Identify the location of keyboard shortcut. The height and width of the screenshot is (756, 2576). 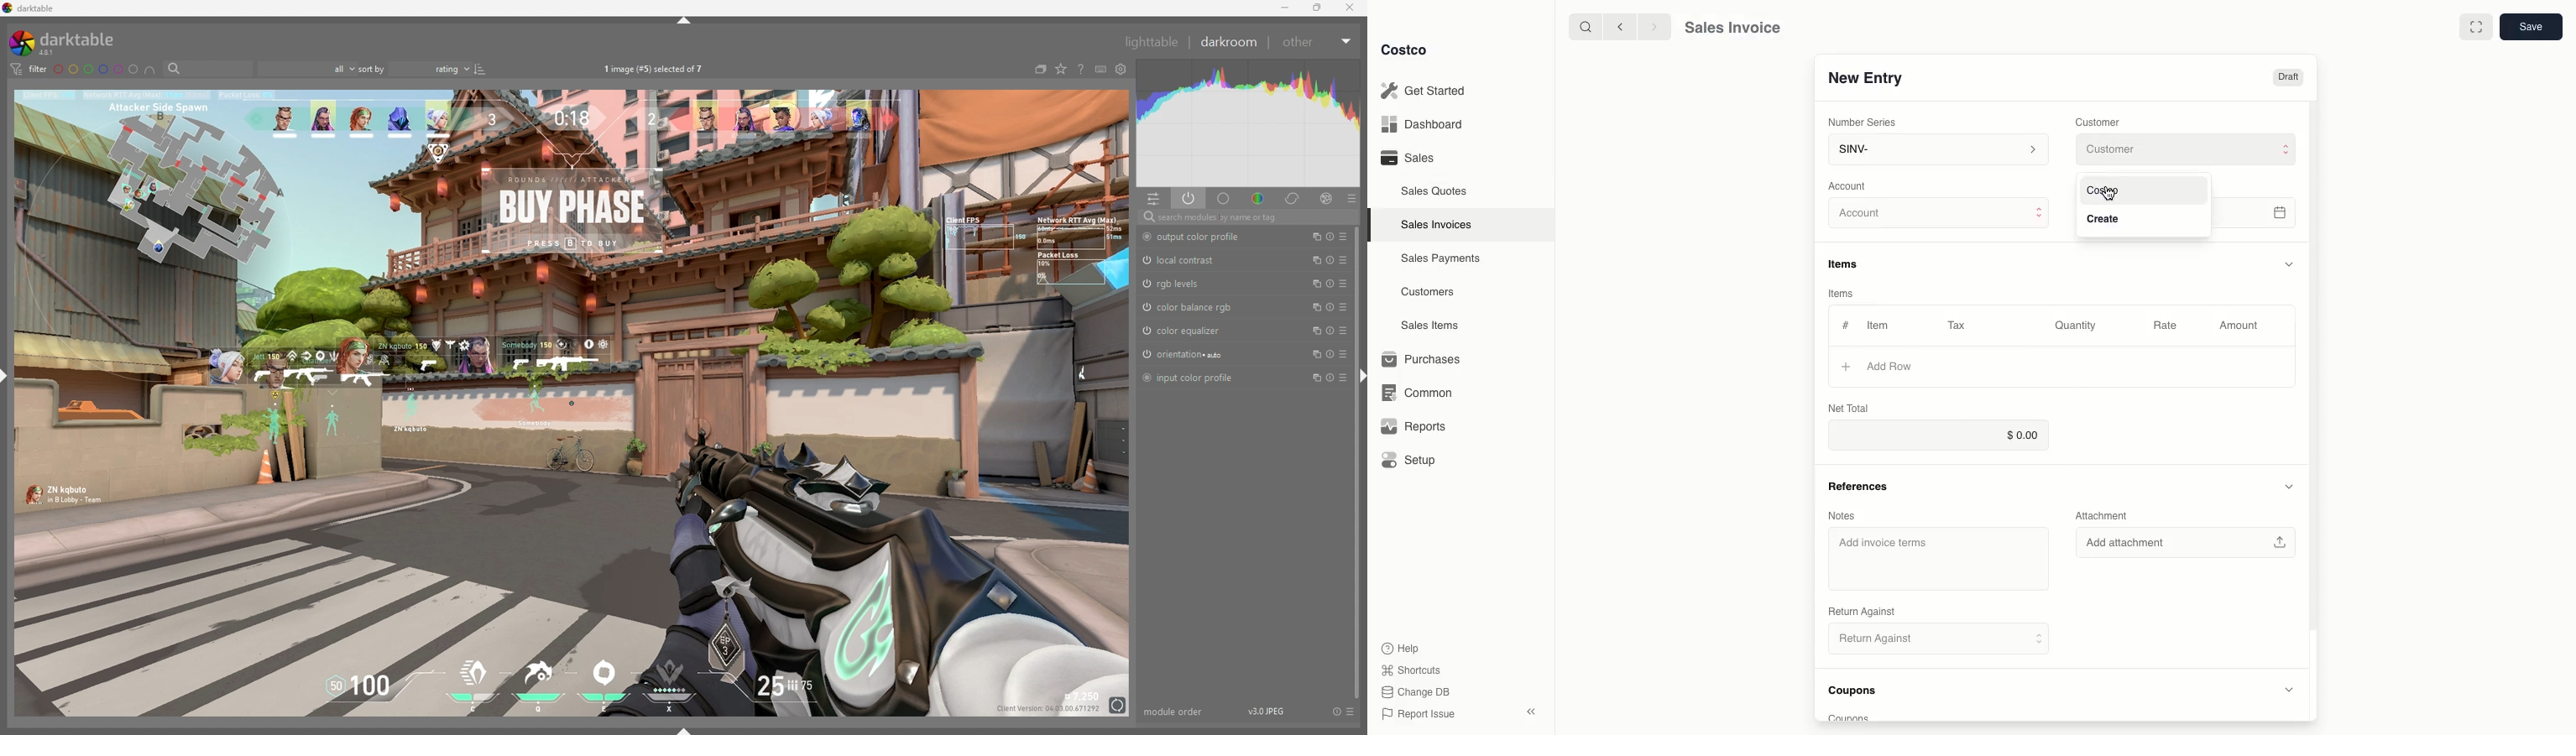
(1101, 69).